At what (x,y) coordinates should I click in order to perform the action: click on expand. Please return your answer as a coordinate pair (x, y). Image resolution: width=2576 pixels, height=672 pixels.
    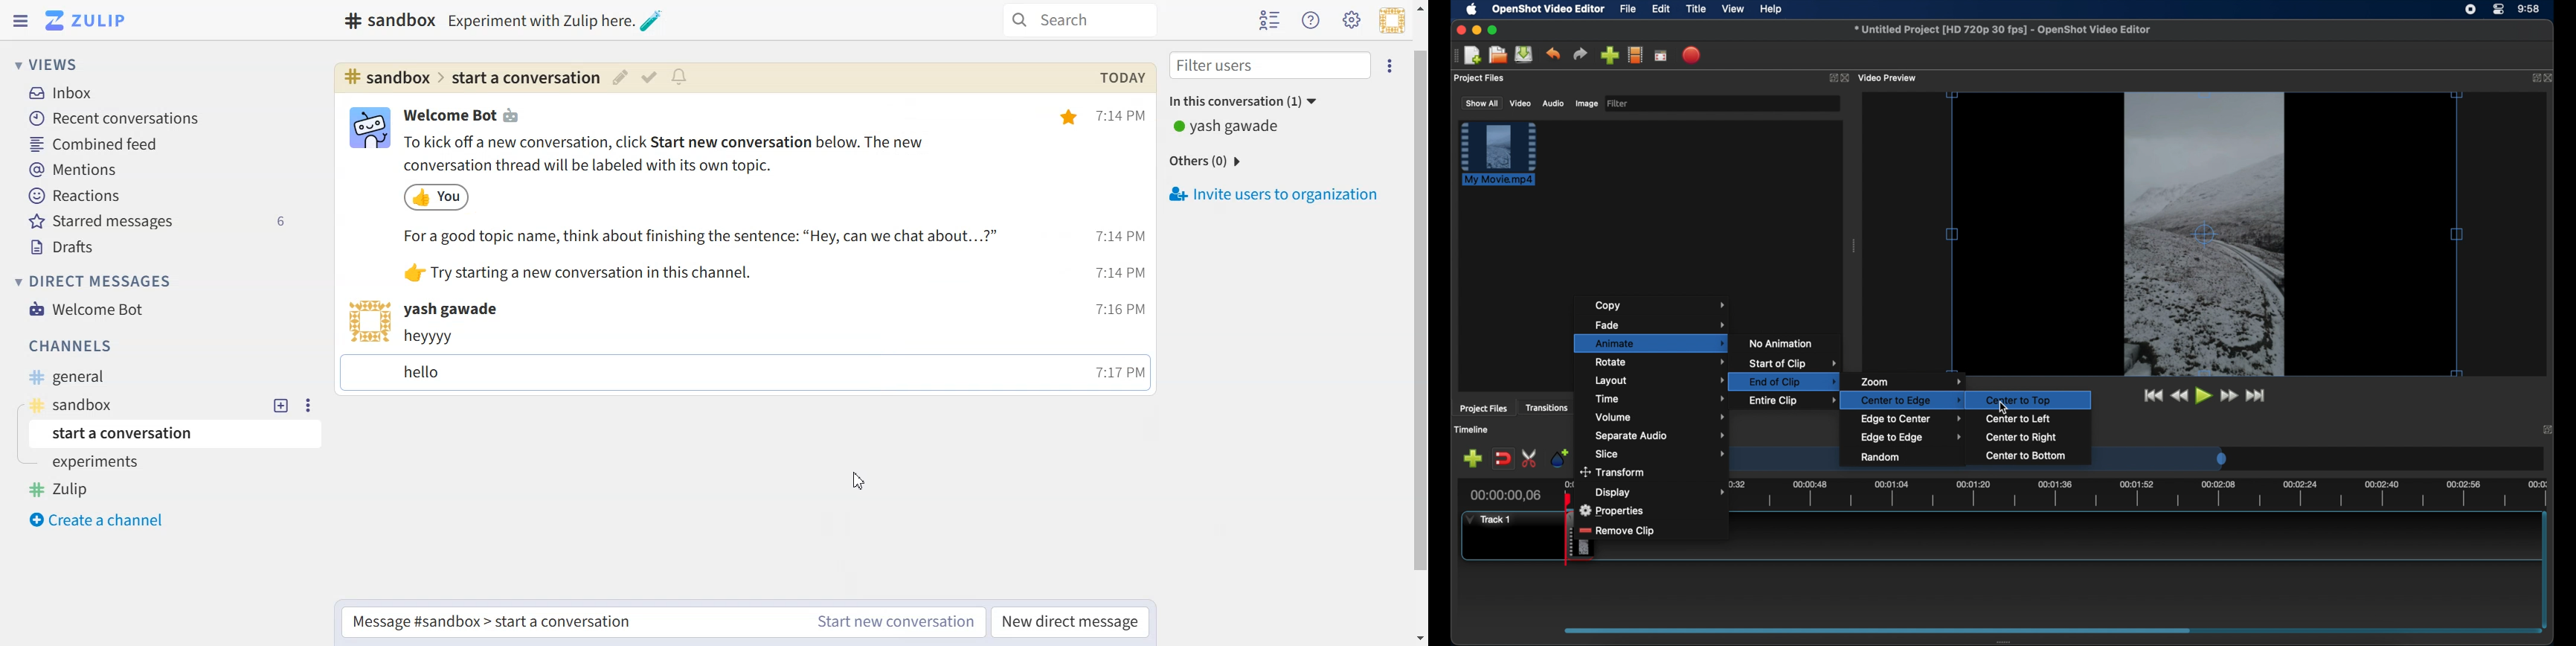
    Looking at the image, I should click on (1831, 78).